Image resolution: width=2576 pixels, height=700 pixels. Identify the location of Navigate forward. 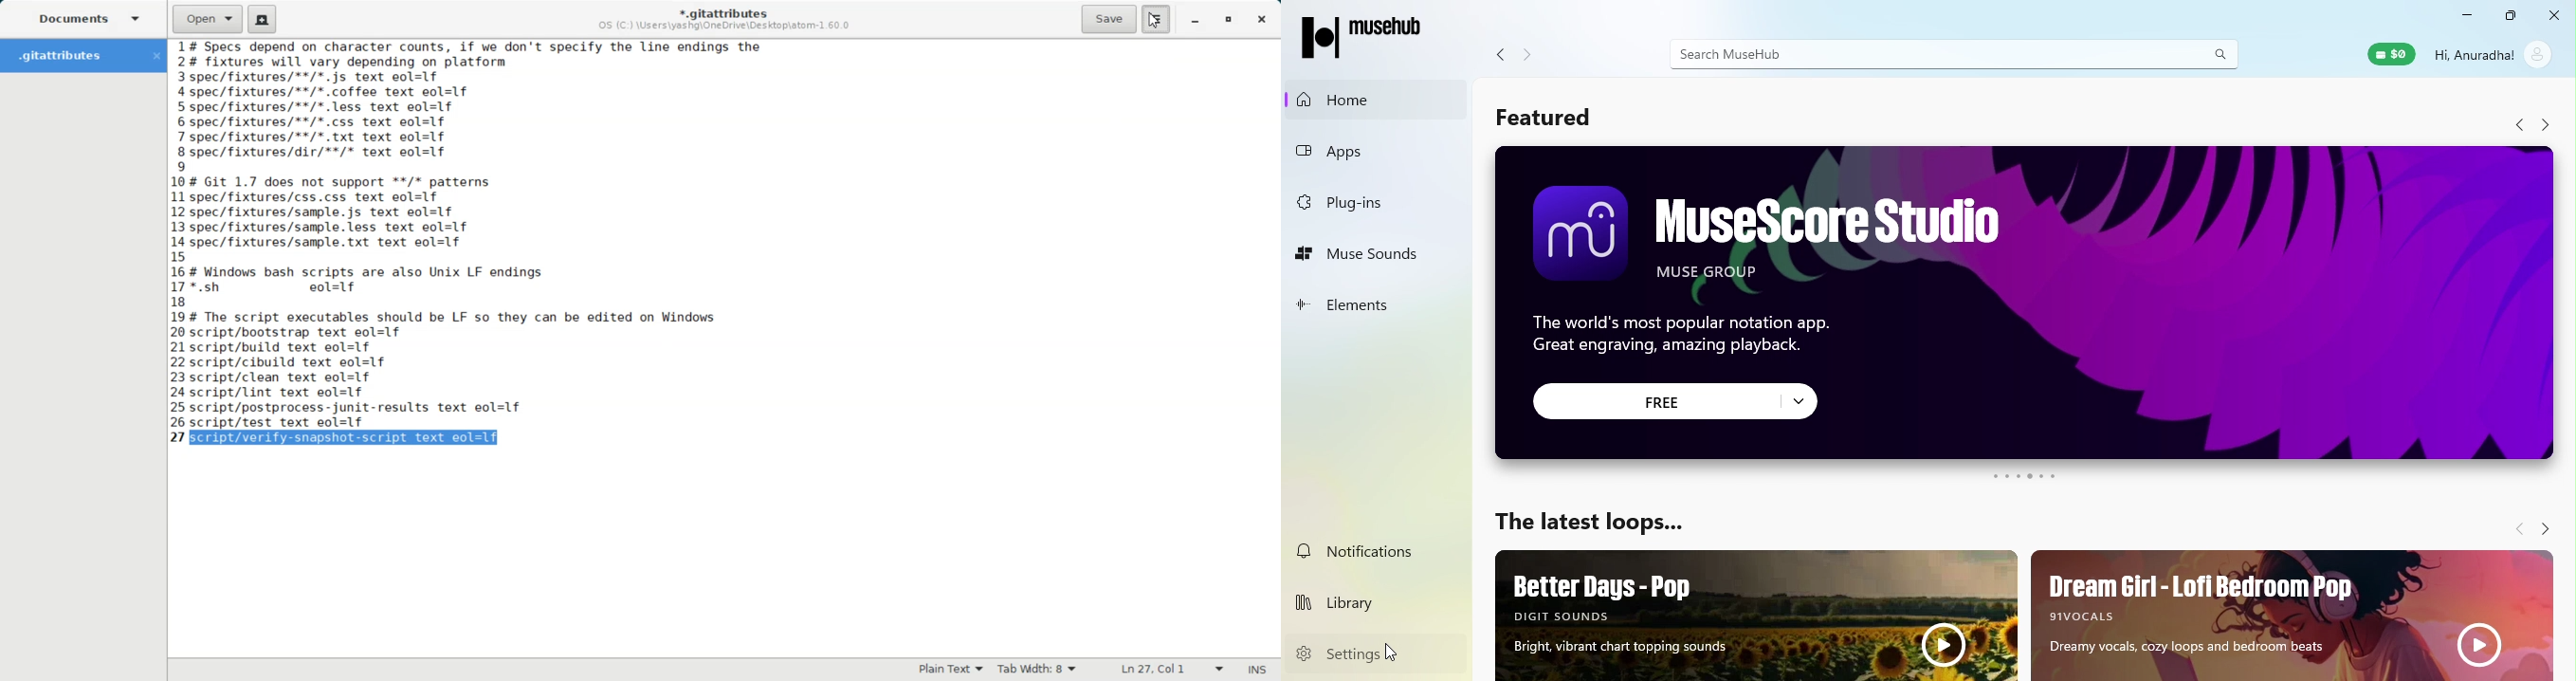
(2544, 527).